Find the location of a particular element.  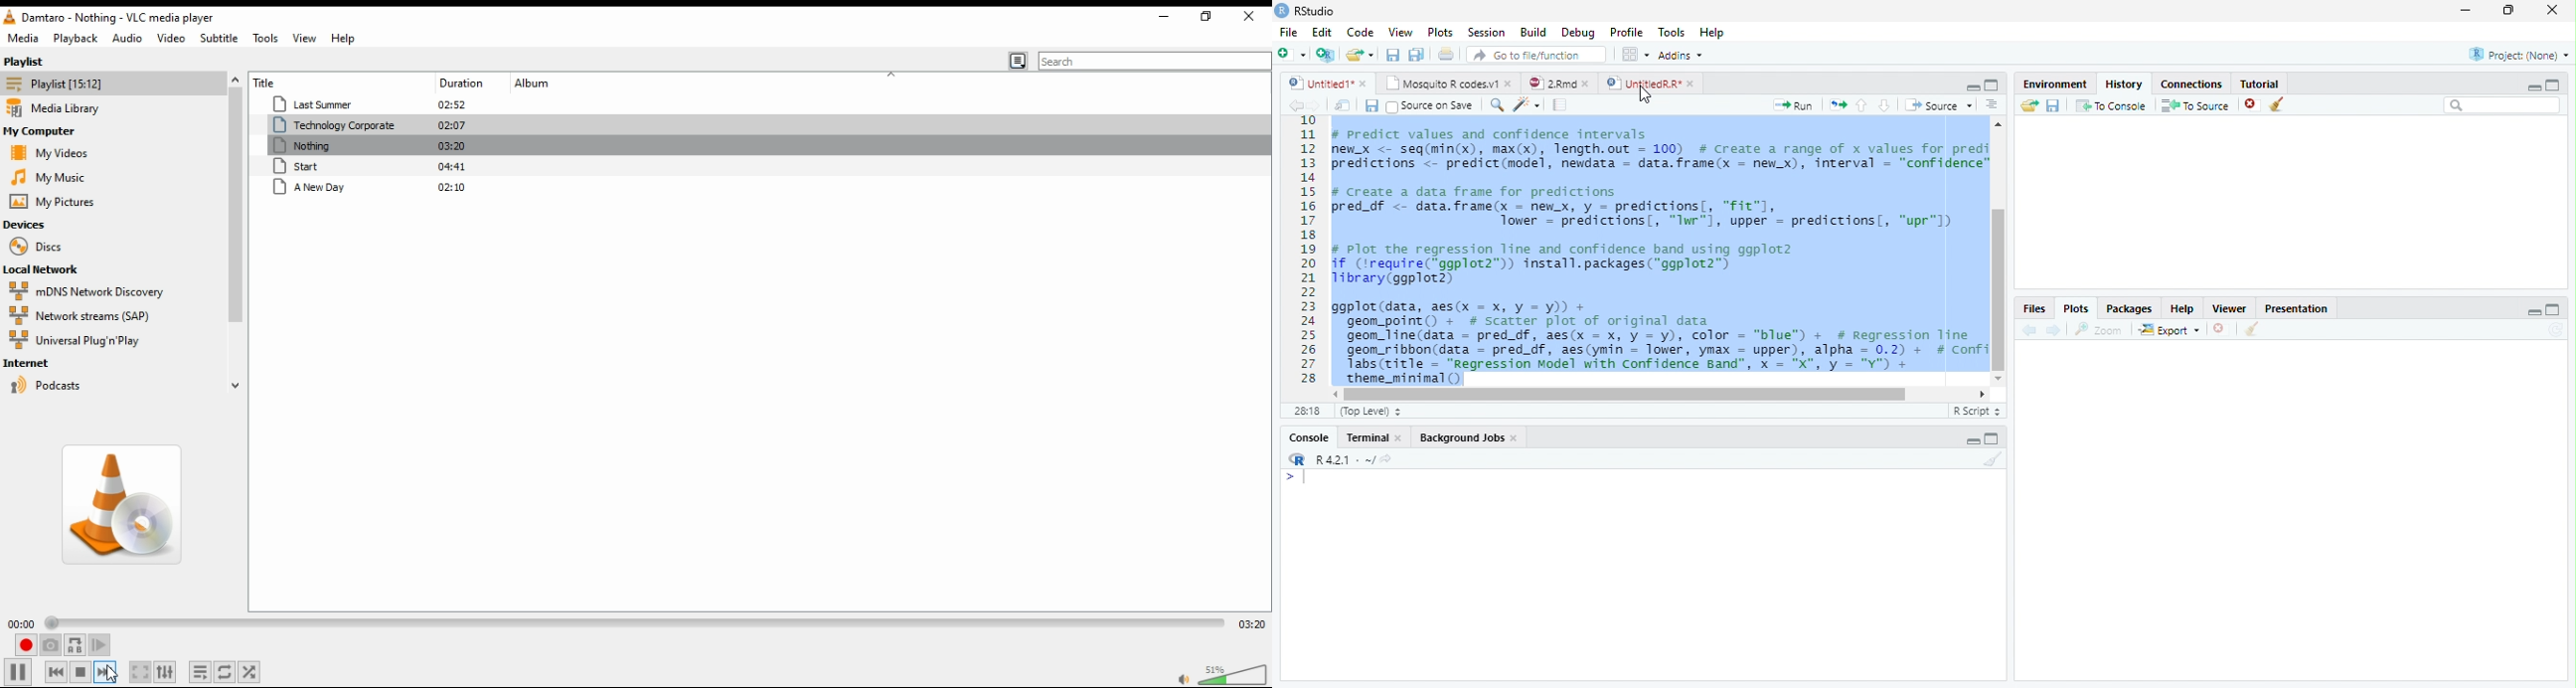

cursor is located at coordinates (114, 674).